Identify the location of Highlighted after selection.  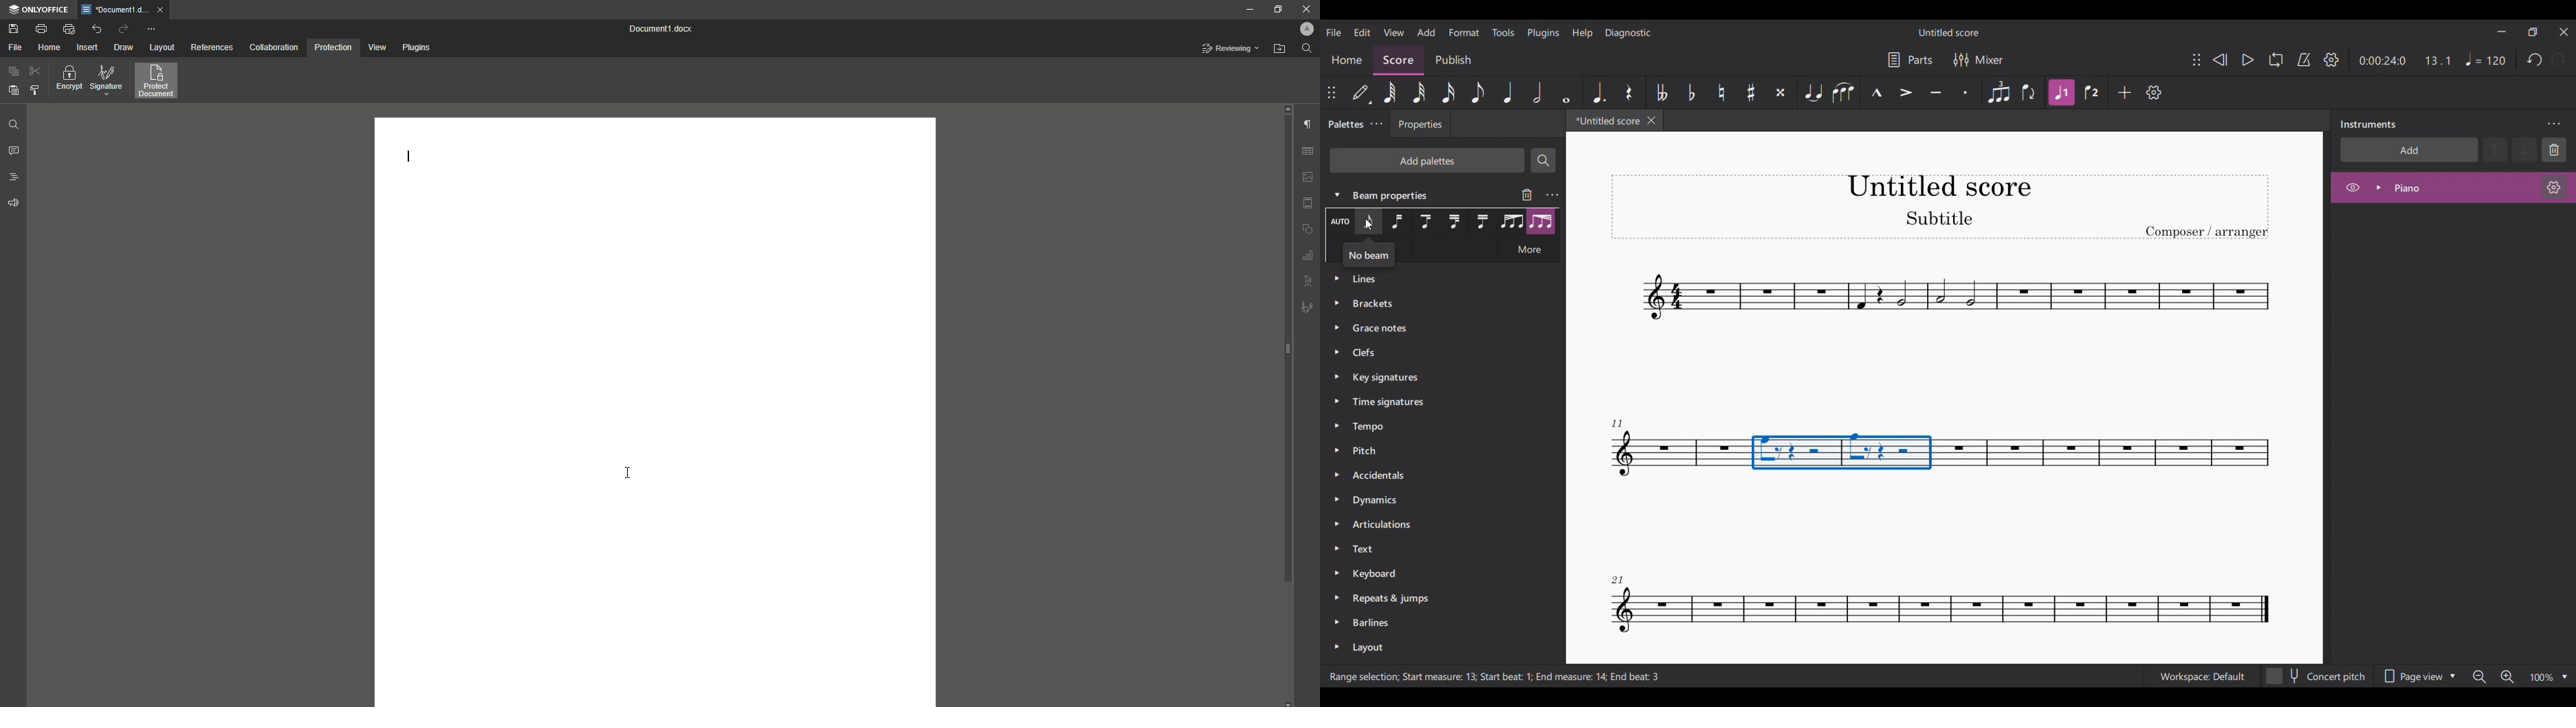
(2062, 92).